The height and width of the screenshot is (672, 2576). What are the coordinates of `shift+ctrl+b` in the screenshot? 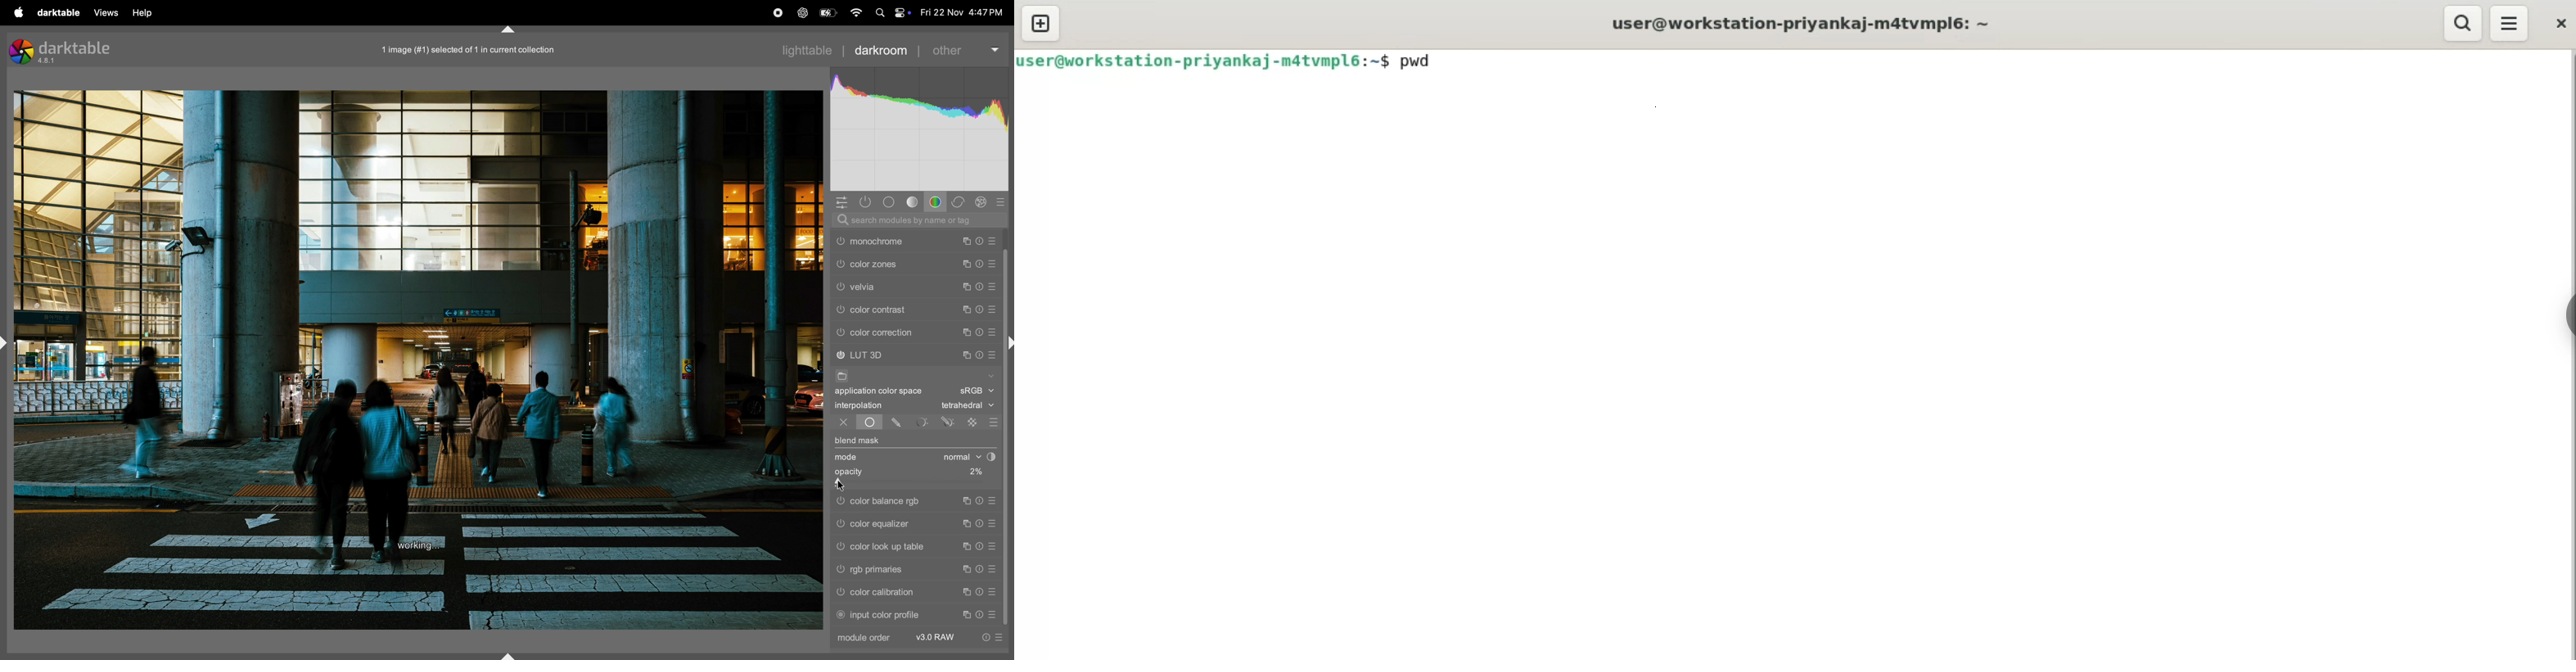 It's located at (506, 654).